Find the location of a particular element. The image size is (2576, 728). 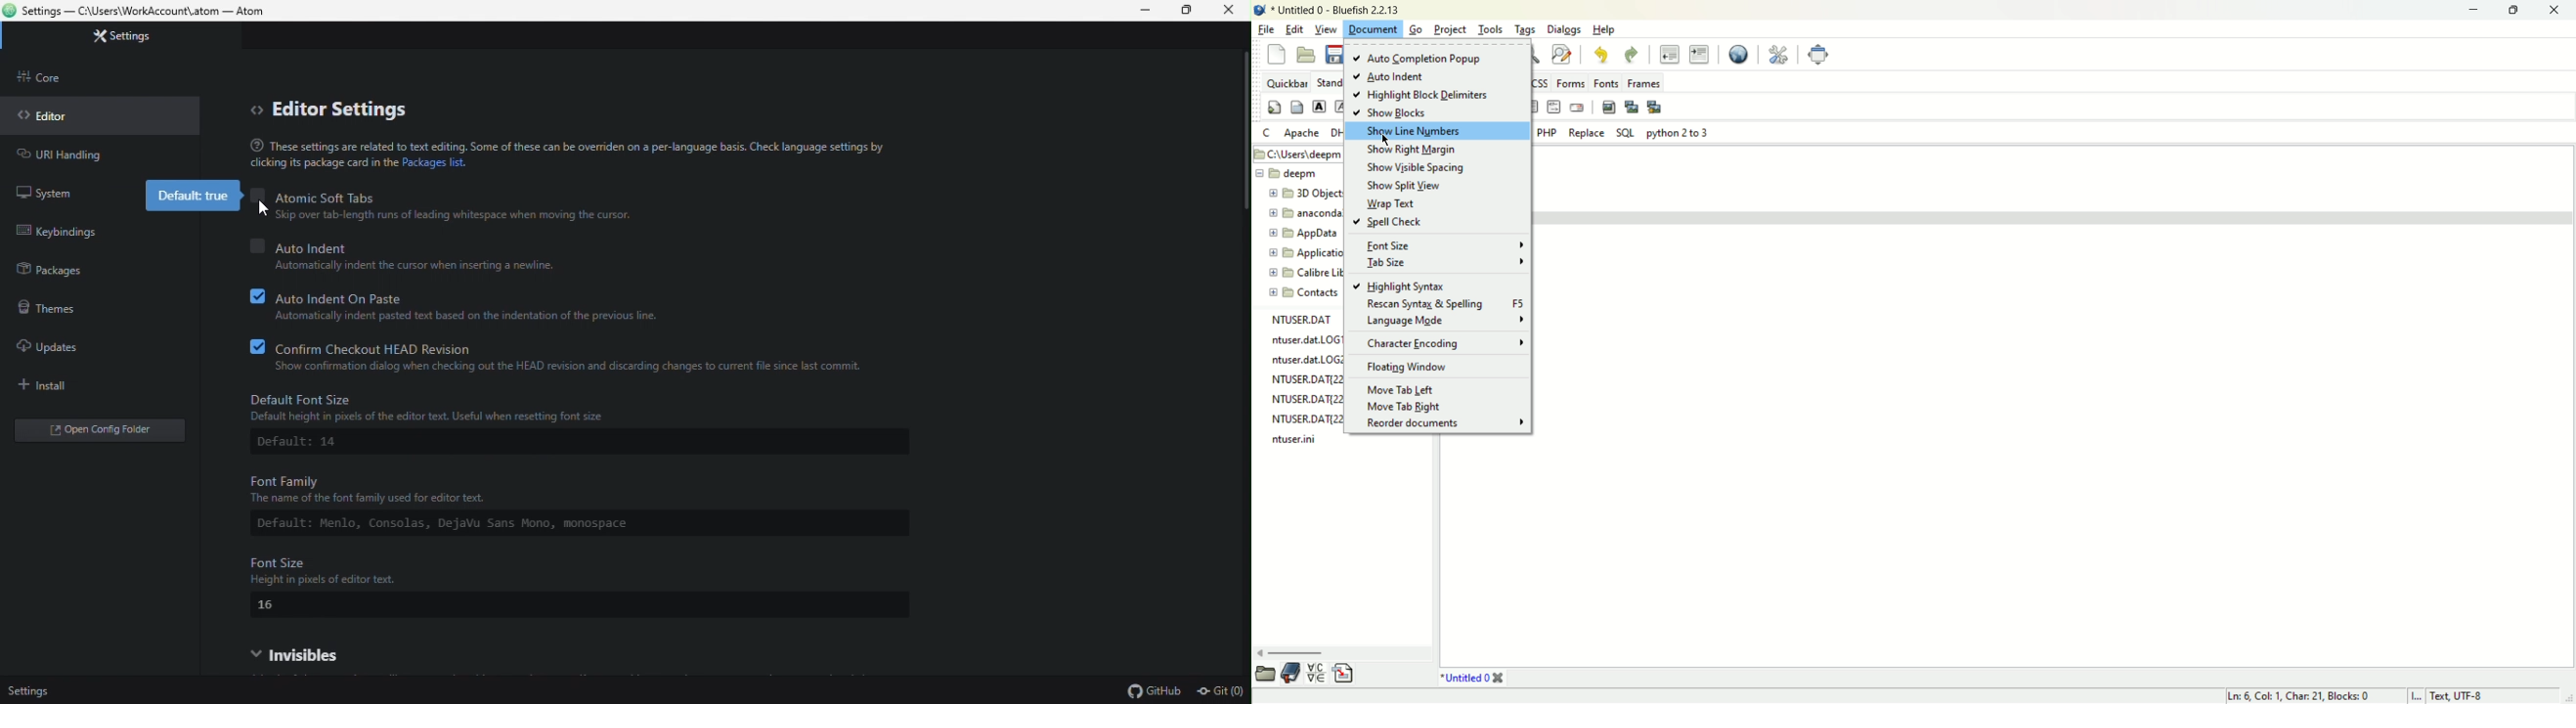

multi thumbnail is located at coordinates (1654, 106).